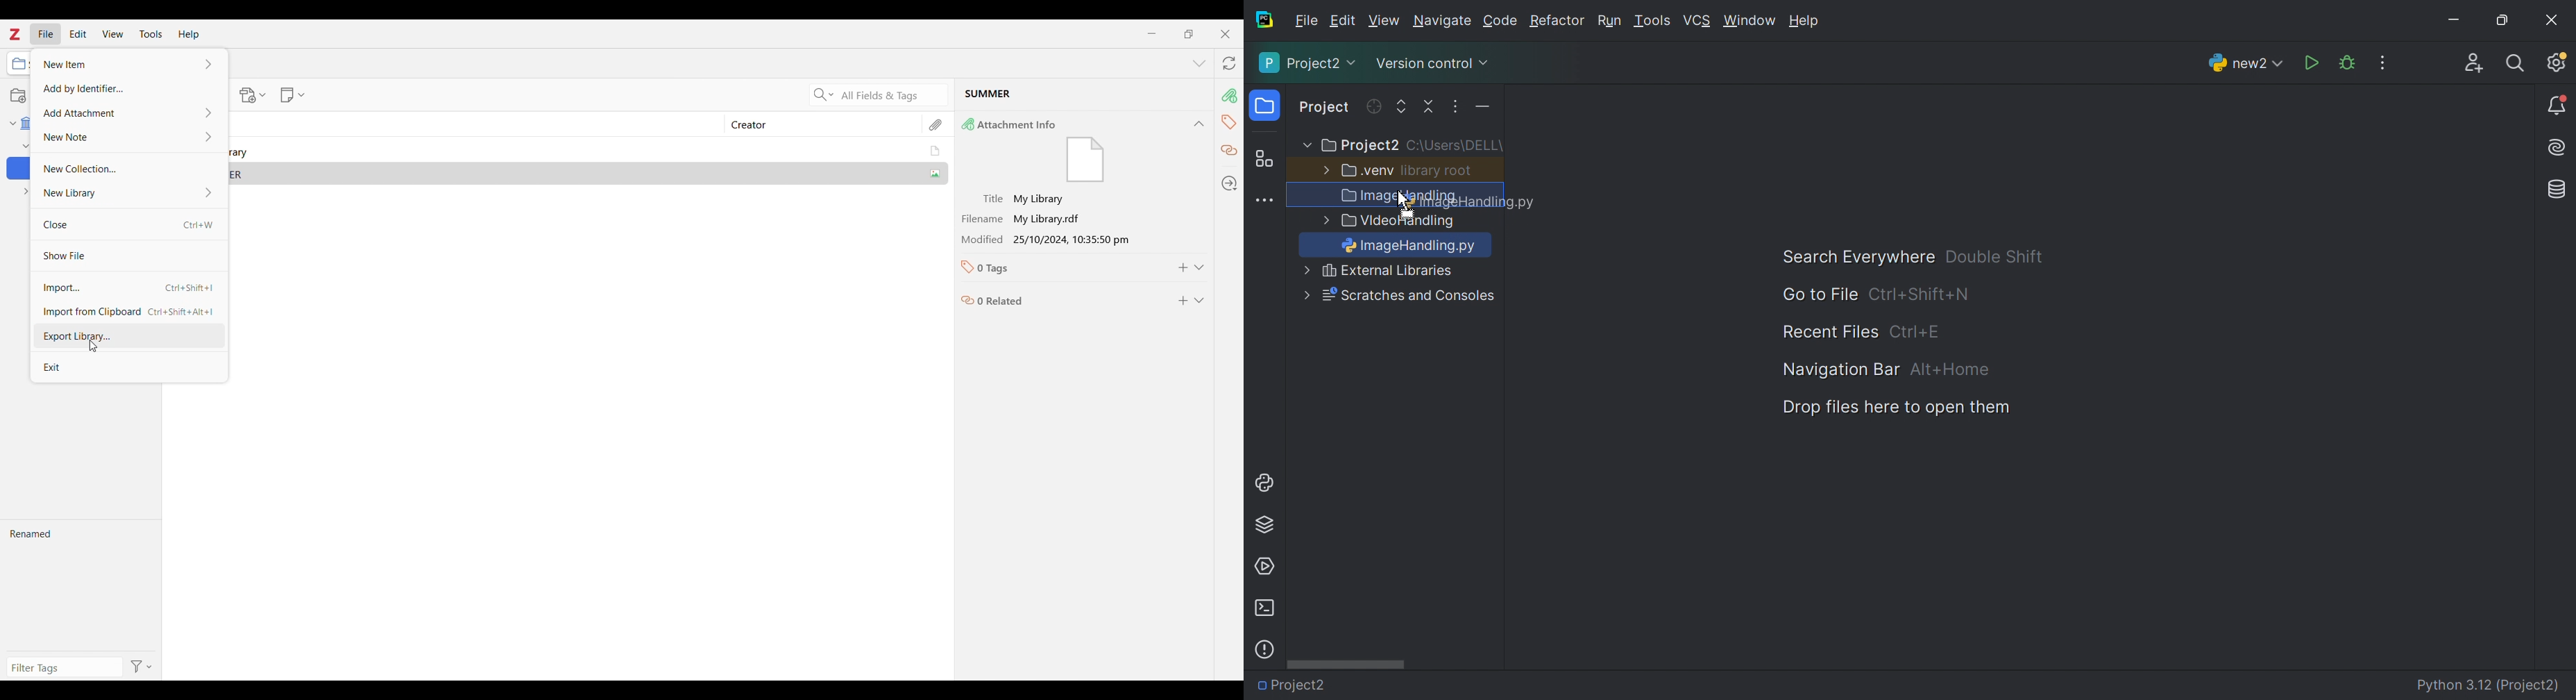  What do you see at coordinates (129, 366) in the screenshot?
I see `Exit` at bounding box center [129, 366].